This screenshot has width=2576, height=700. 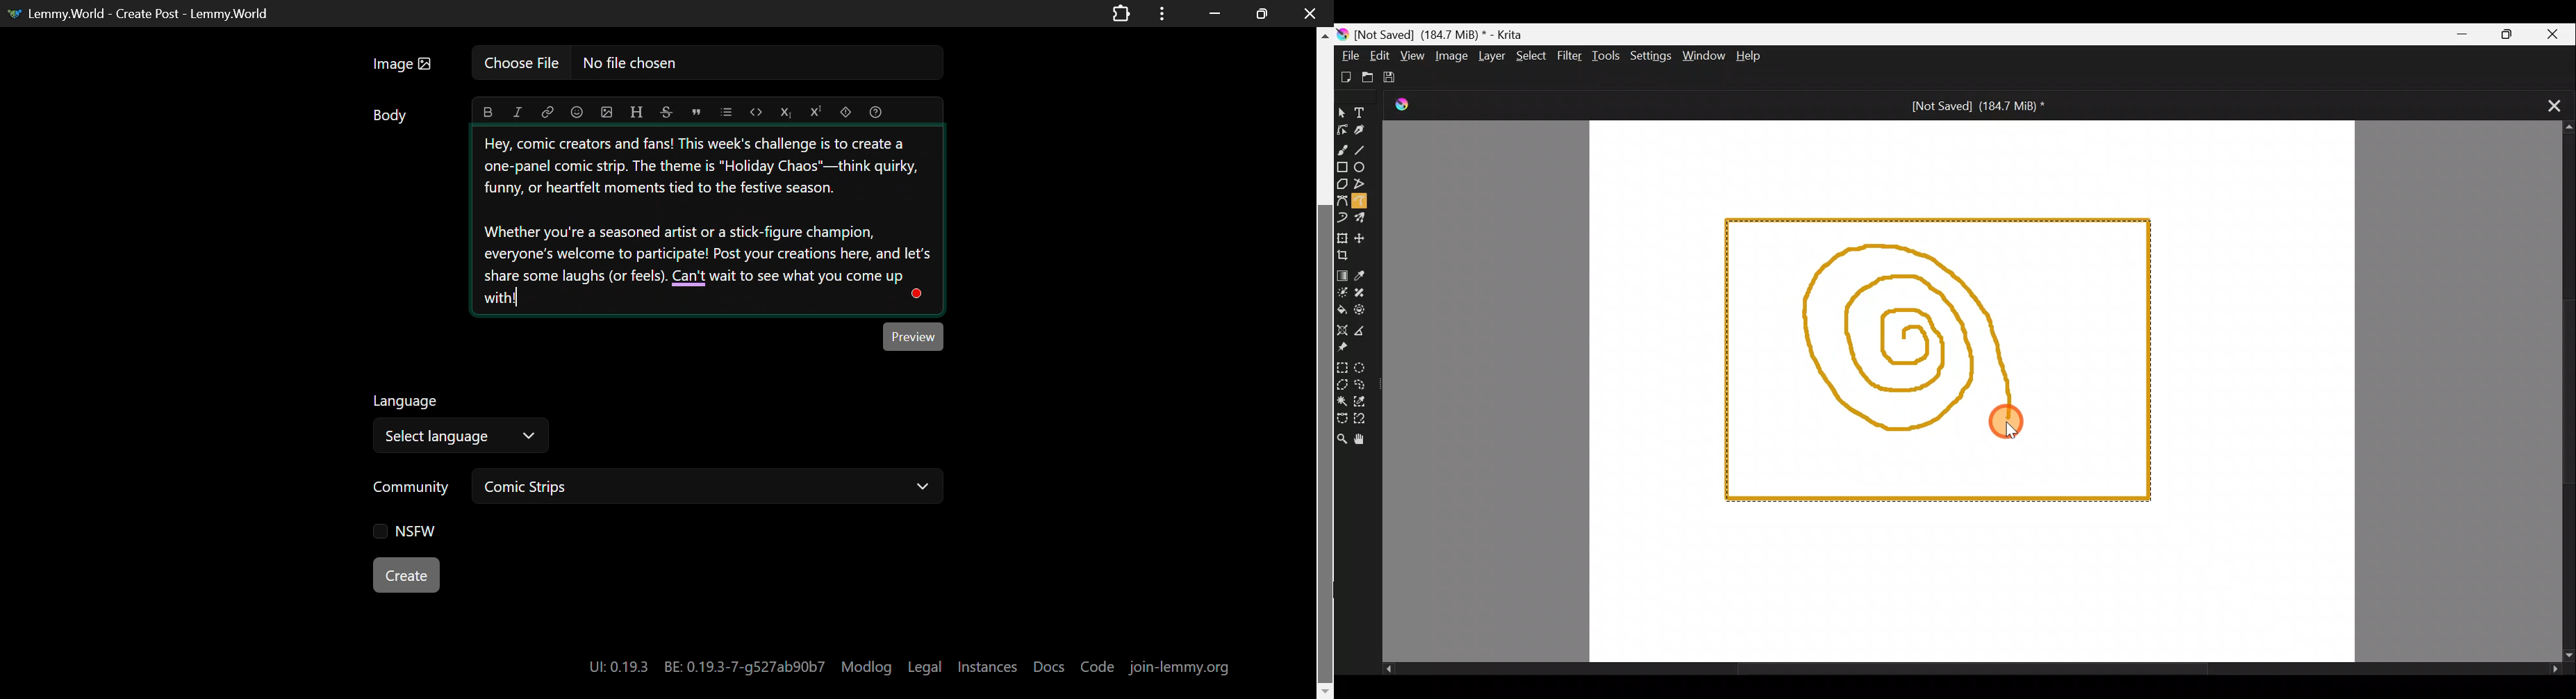 I want to click on Zoom tool, so click(x=1342, y=439).